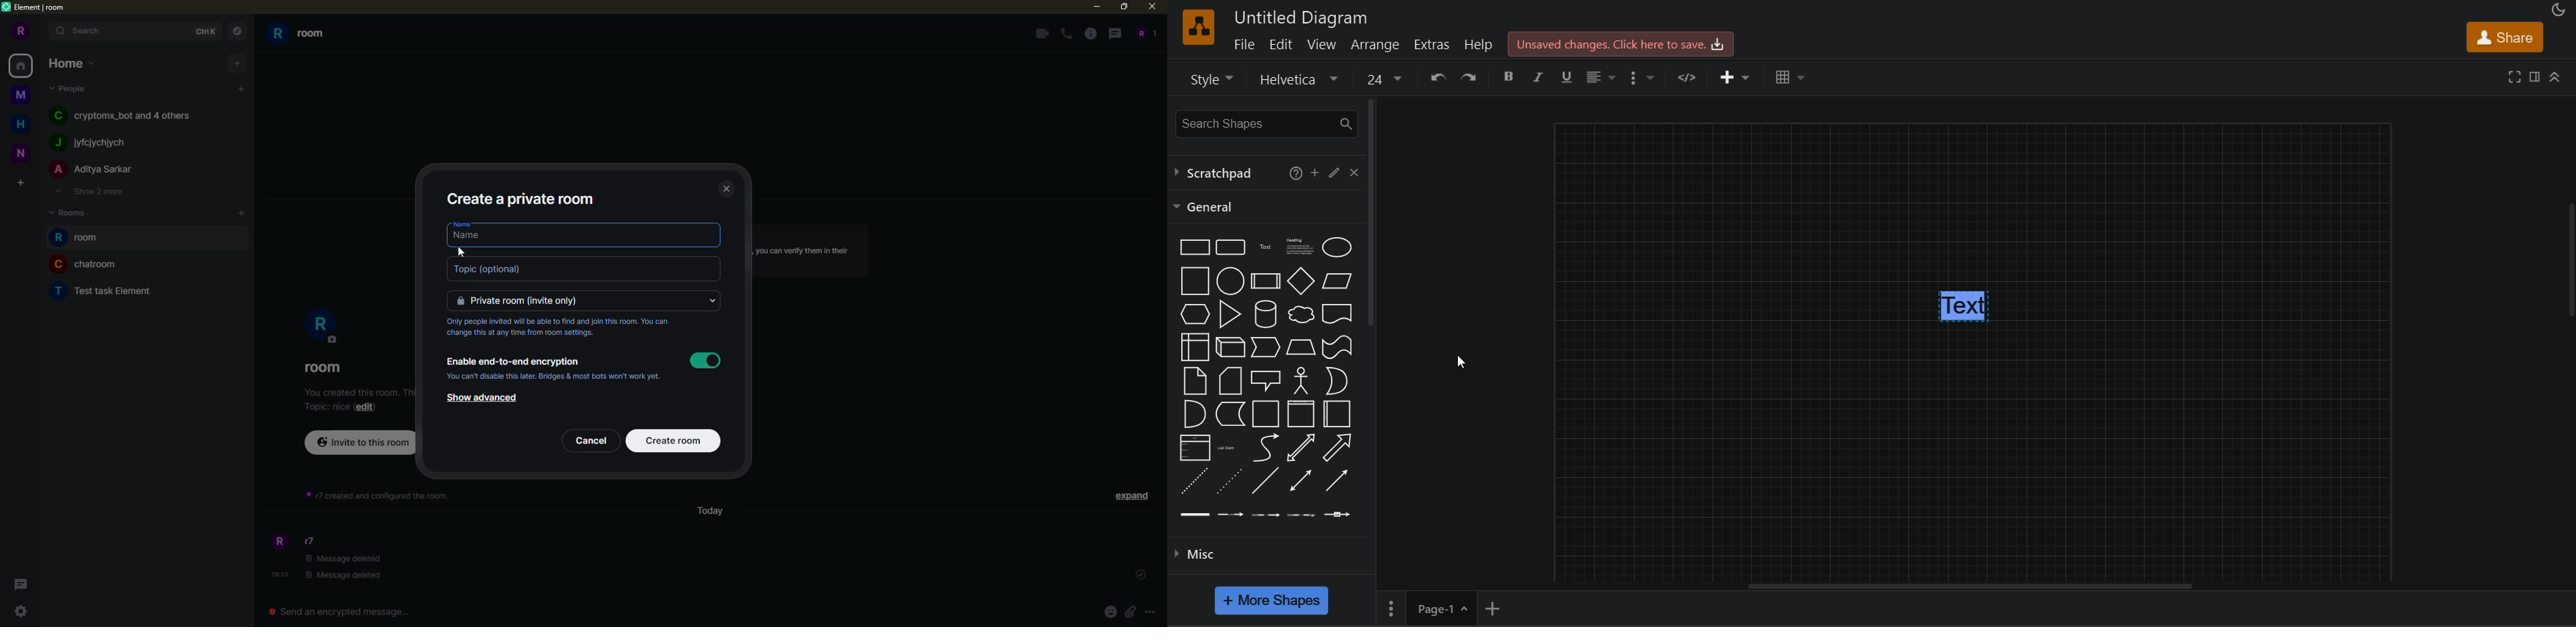 The image size is (2576, 644). I want to click on Software logo, so click(1199, 27).